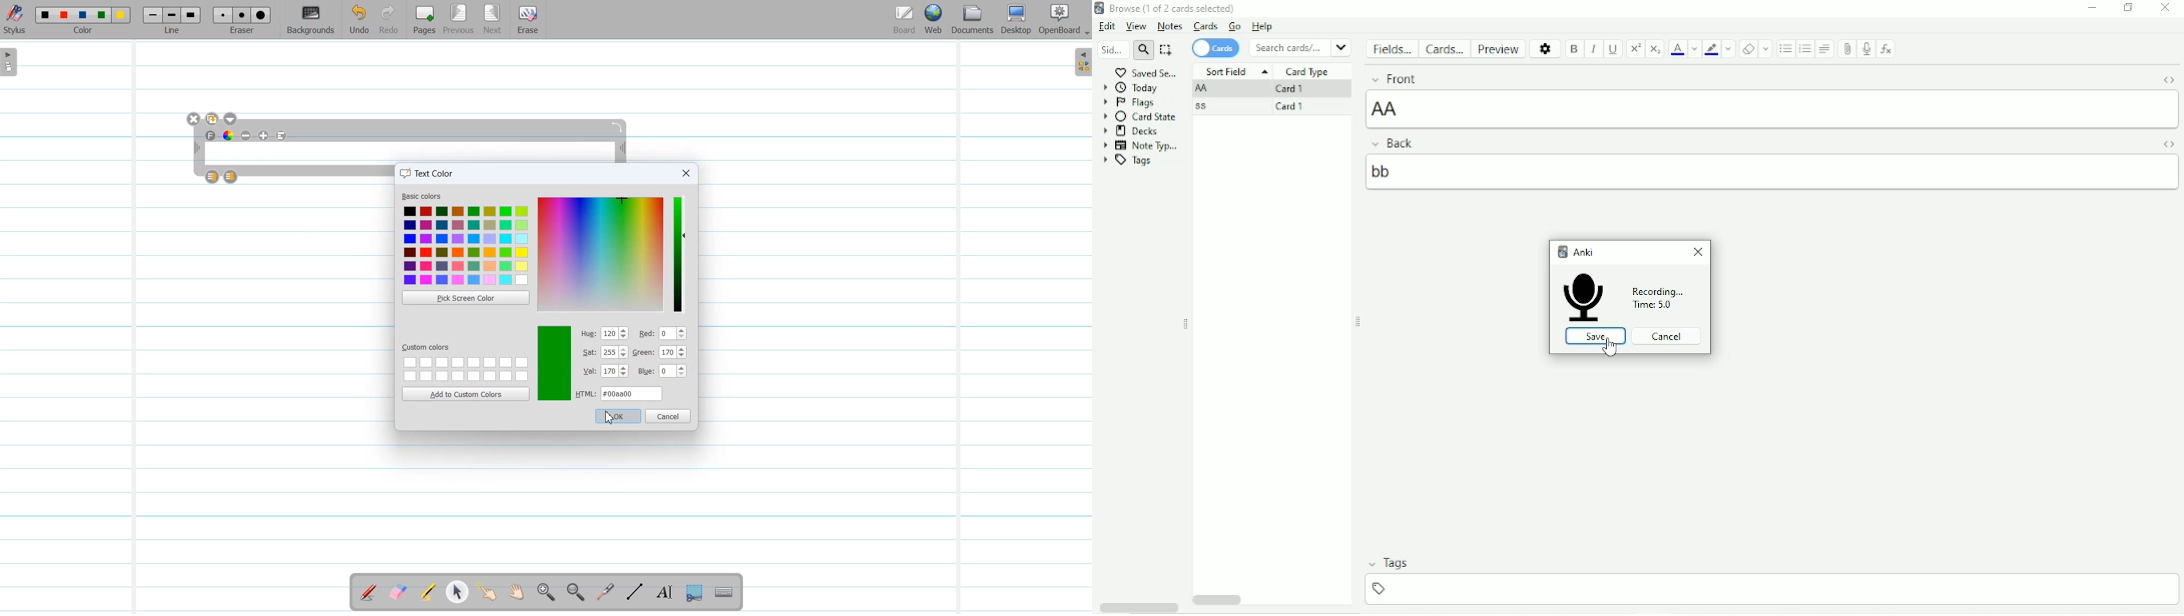 The width and height of the screenshot is (2184, 616). I want to click on Minimize, so click(2093, 7).